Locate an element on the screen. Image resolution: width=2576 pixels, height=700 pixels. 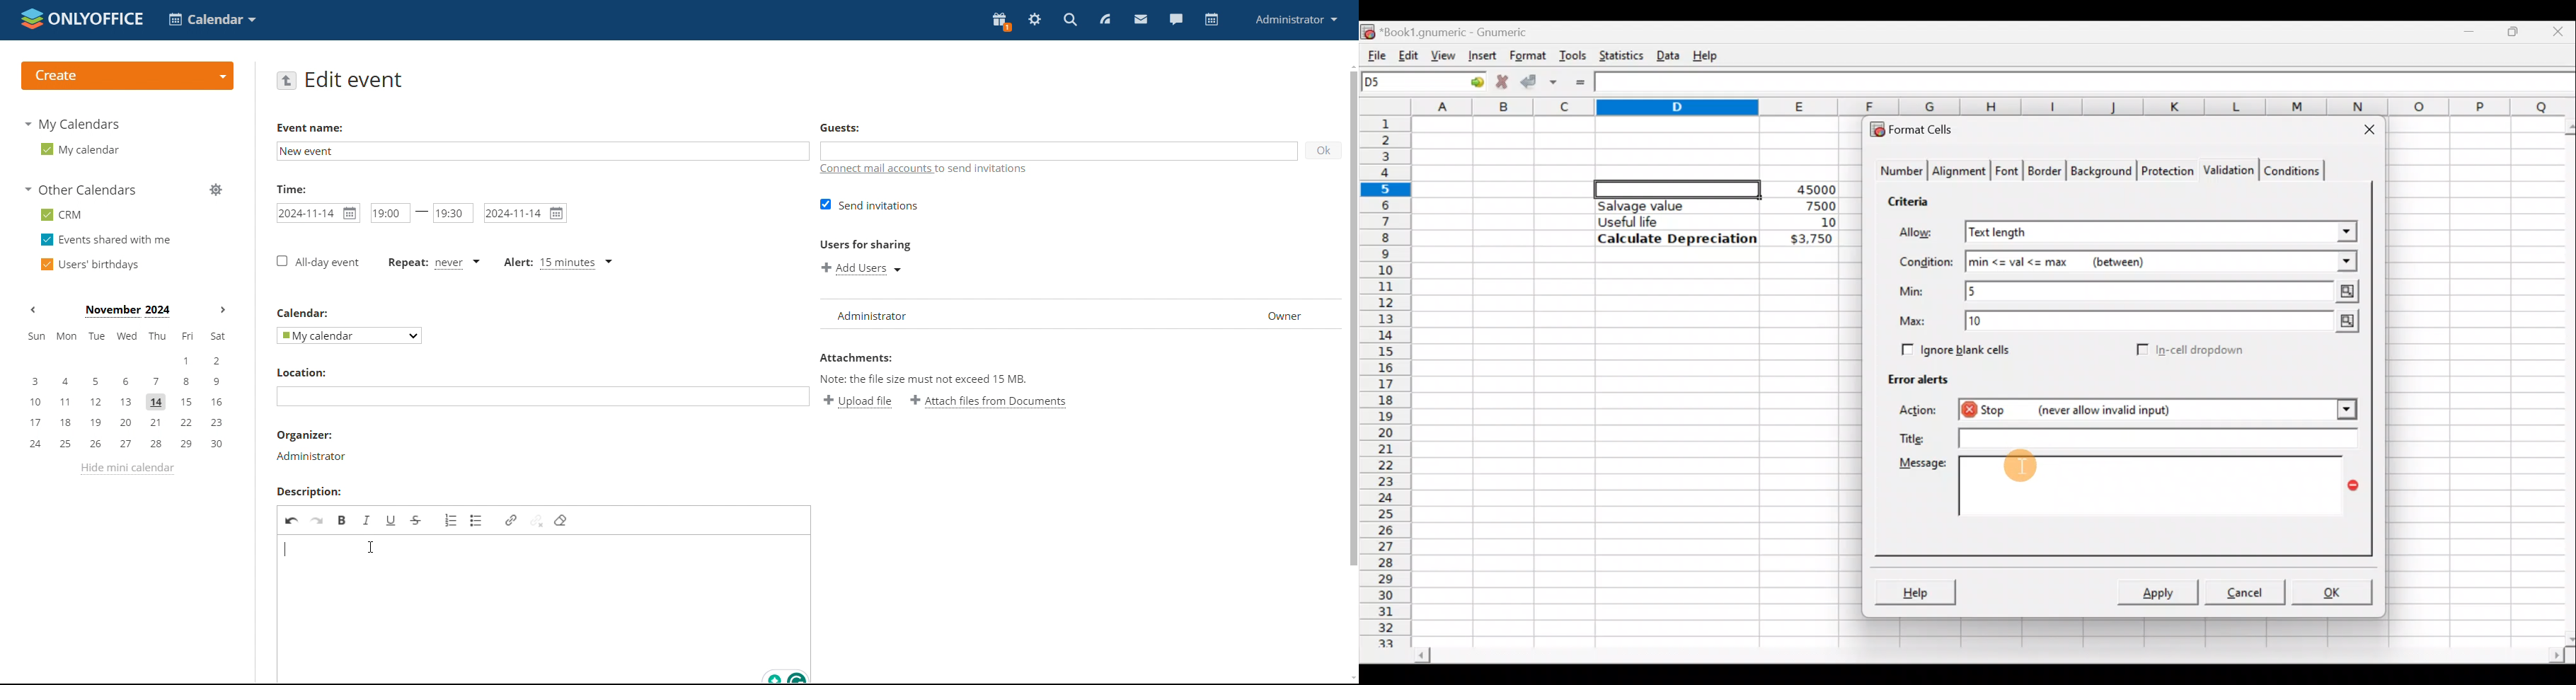
Text field is located at coordinates (2154, 438).